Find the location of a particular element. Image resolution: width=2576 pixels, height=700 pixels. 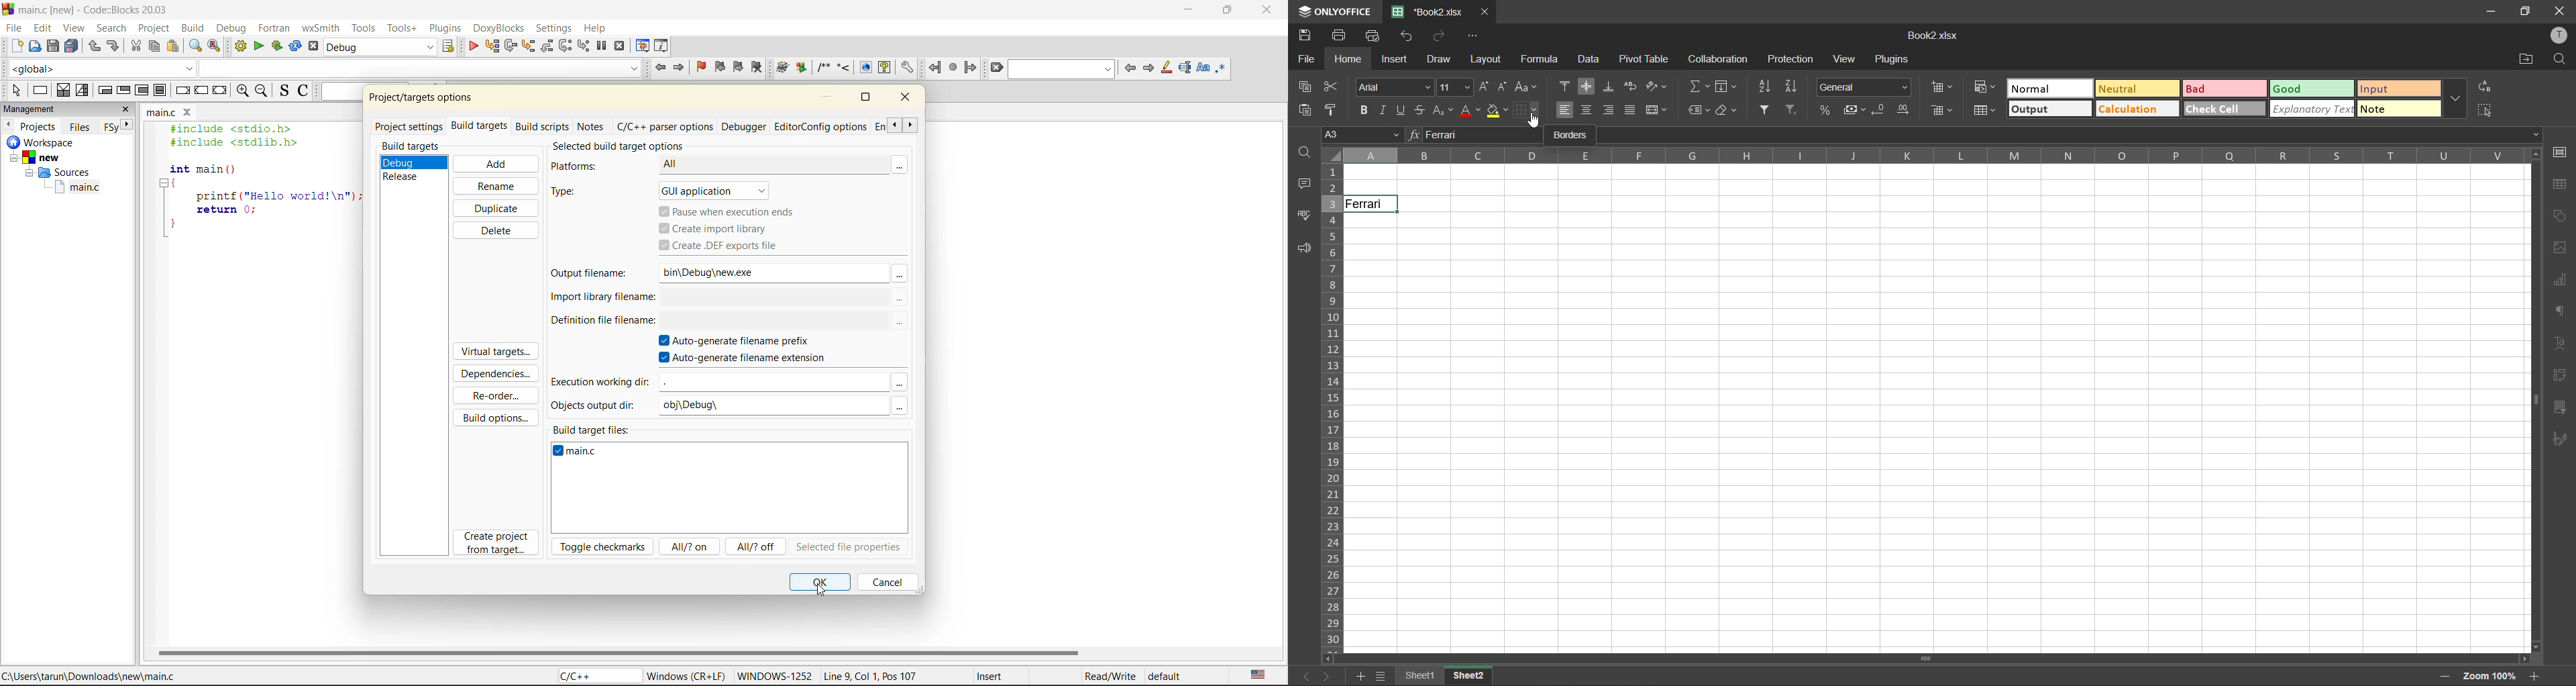

shapes is located at coordinates (2561, 215).